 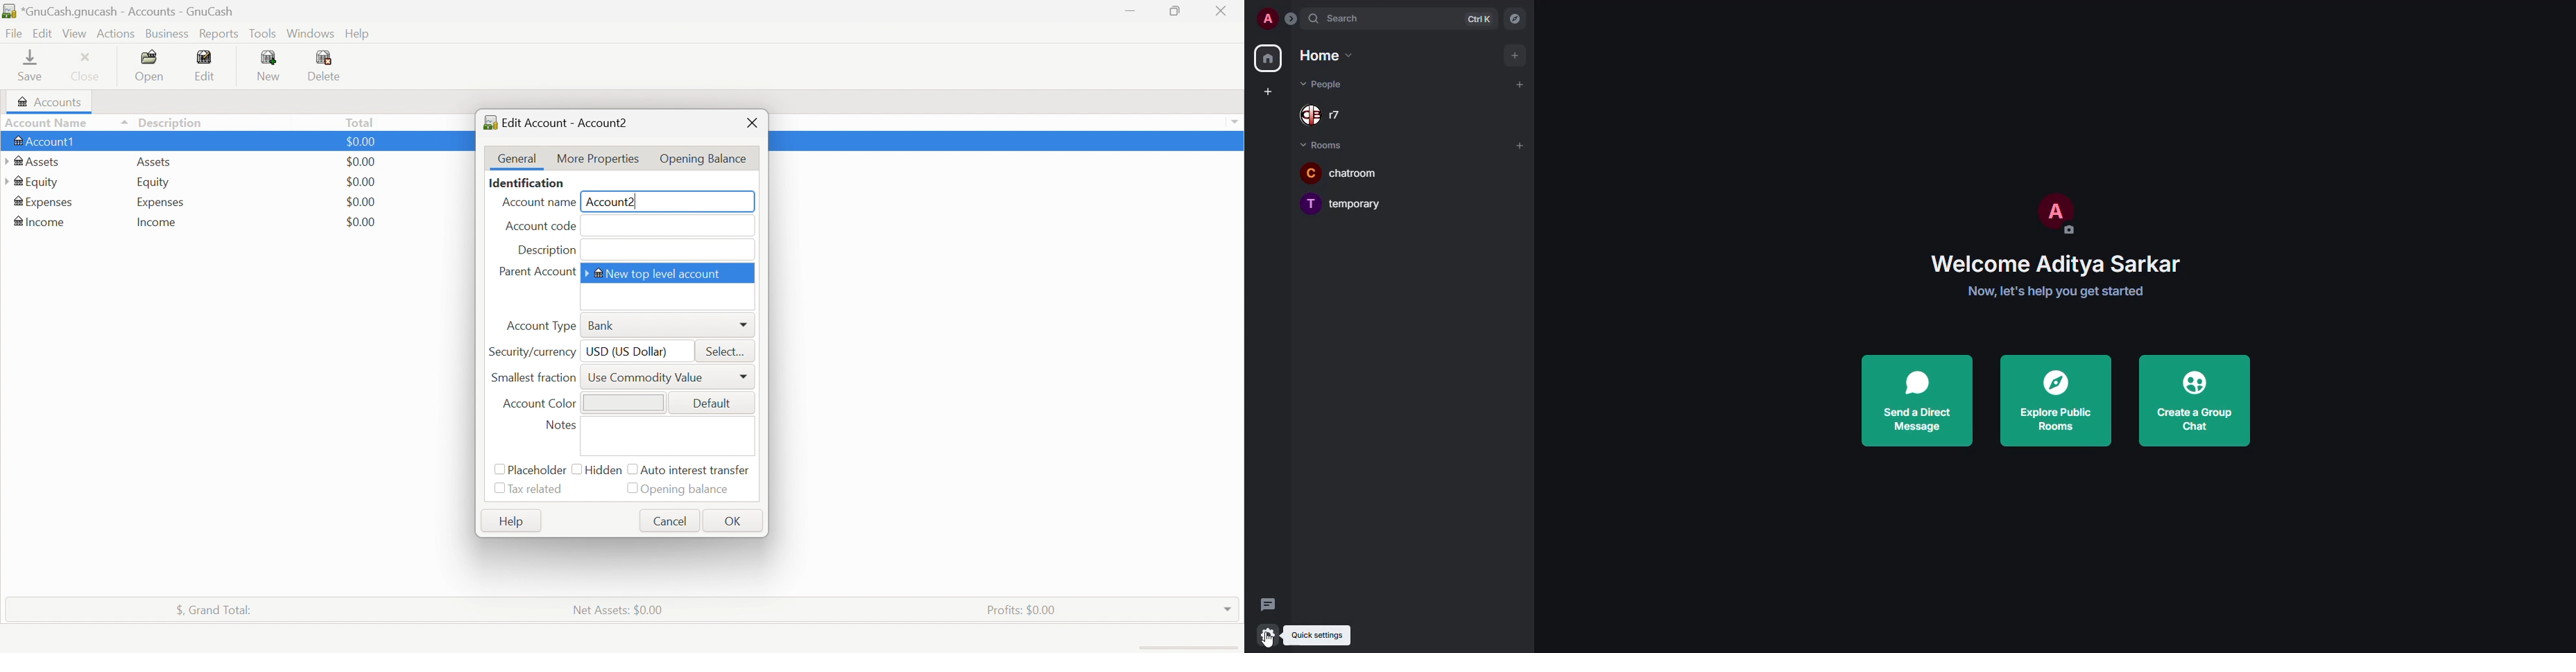 What do you see at coordinates (1328, 116) in the screenshot?
I see `r7` at bounding box center [1328, 116].